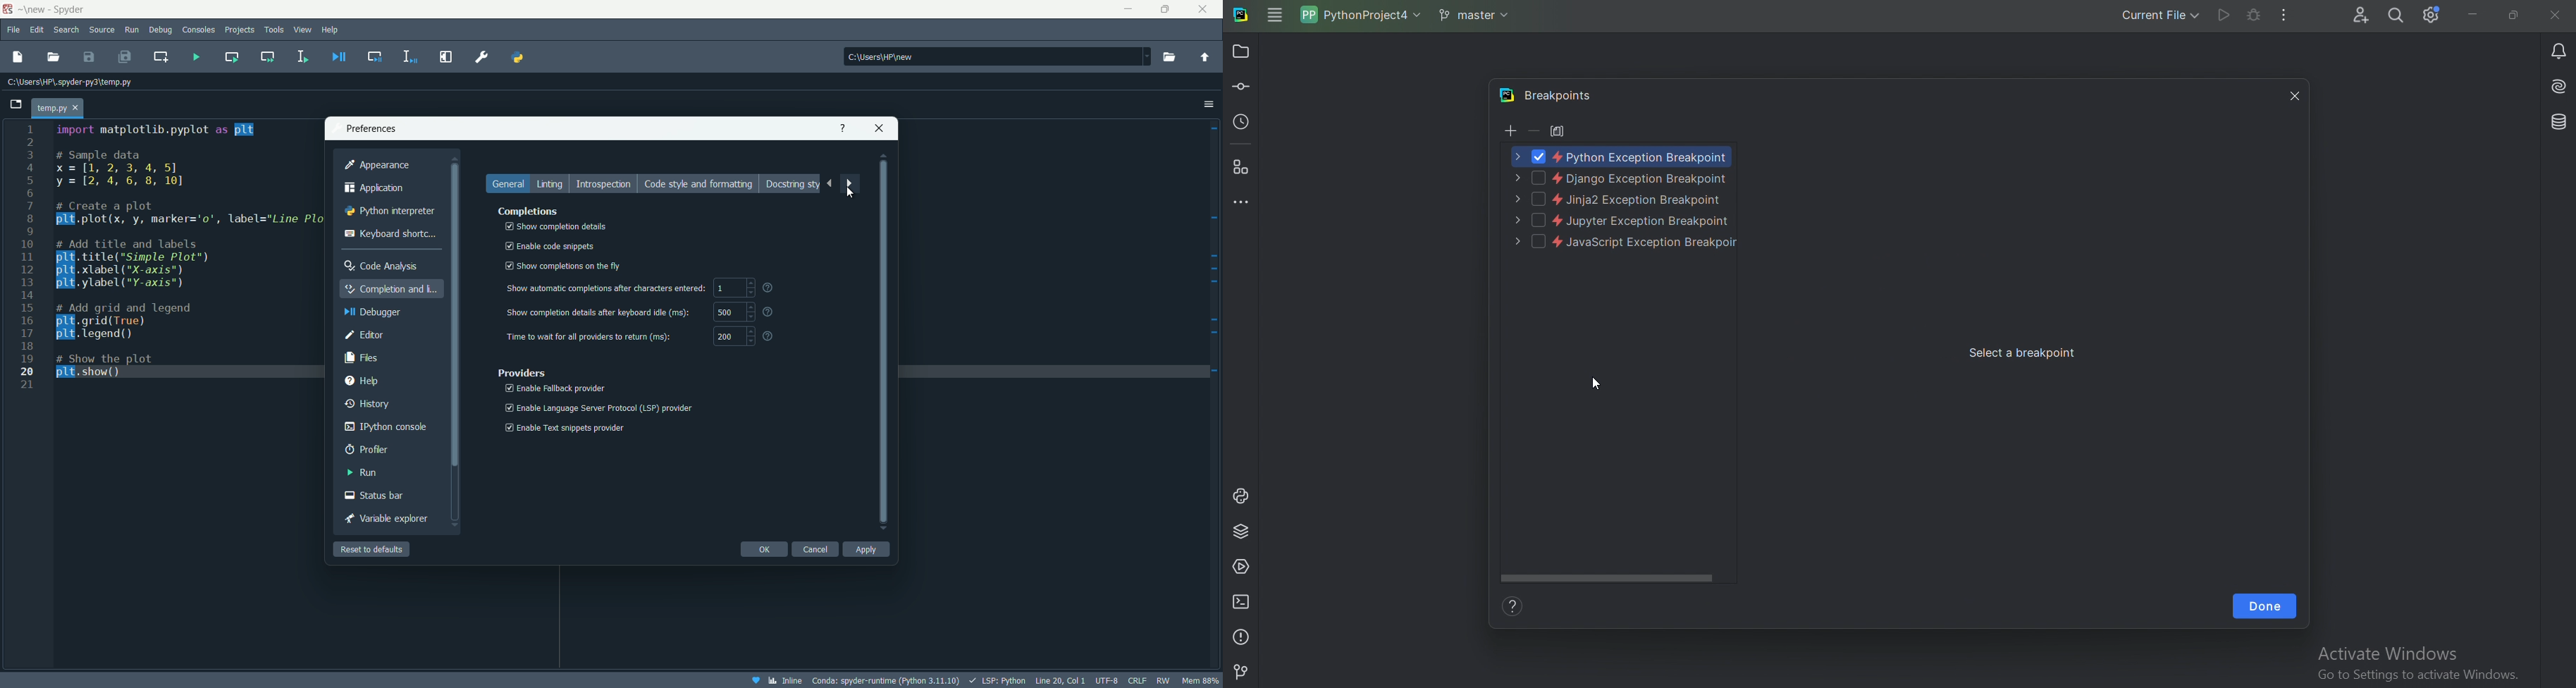 The height and width of the screenshot is (700, 2576). I want to click on browse directory, so click(1169, 57).